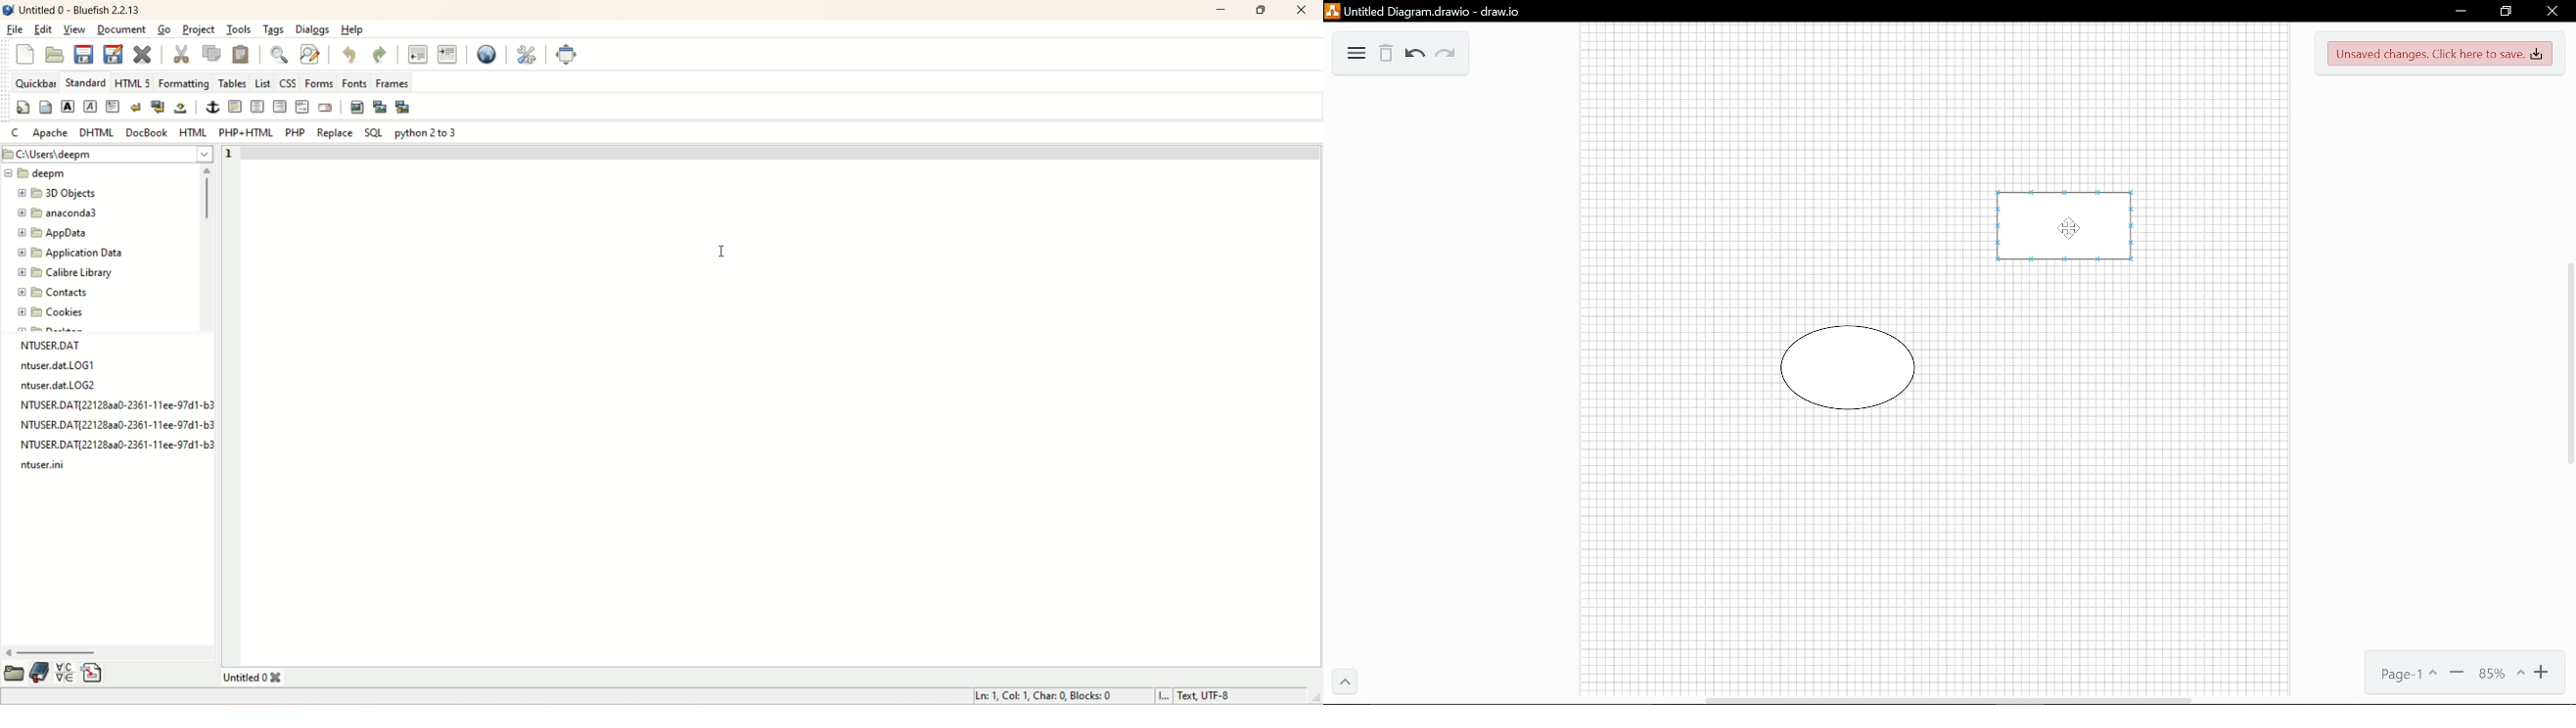  I want to click on horizontal scroll bar, so click(108, 651).